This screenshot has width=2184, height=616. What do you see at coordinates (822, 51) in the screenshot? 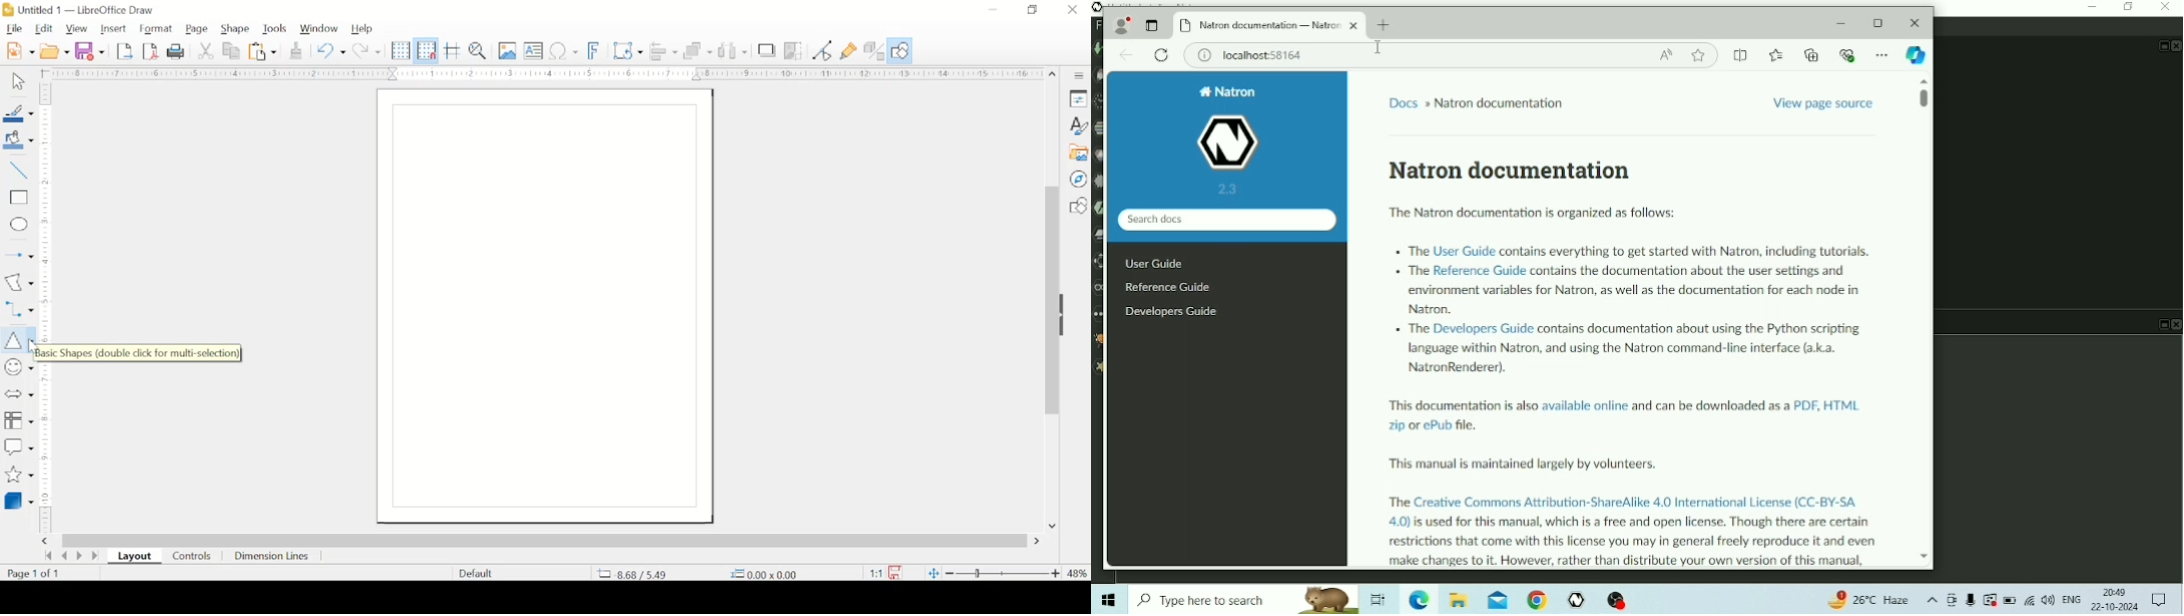
I see `toggle point edit mode` at bounding box center [822, 51].